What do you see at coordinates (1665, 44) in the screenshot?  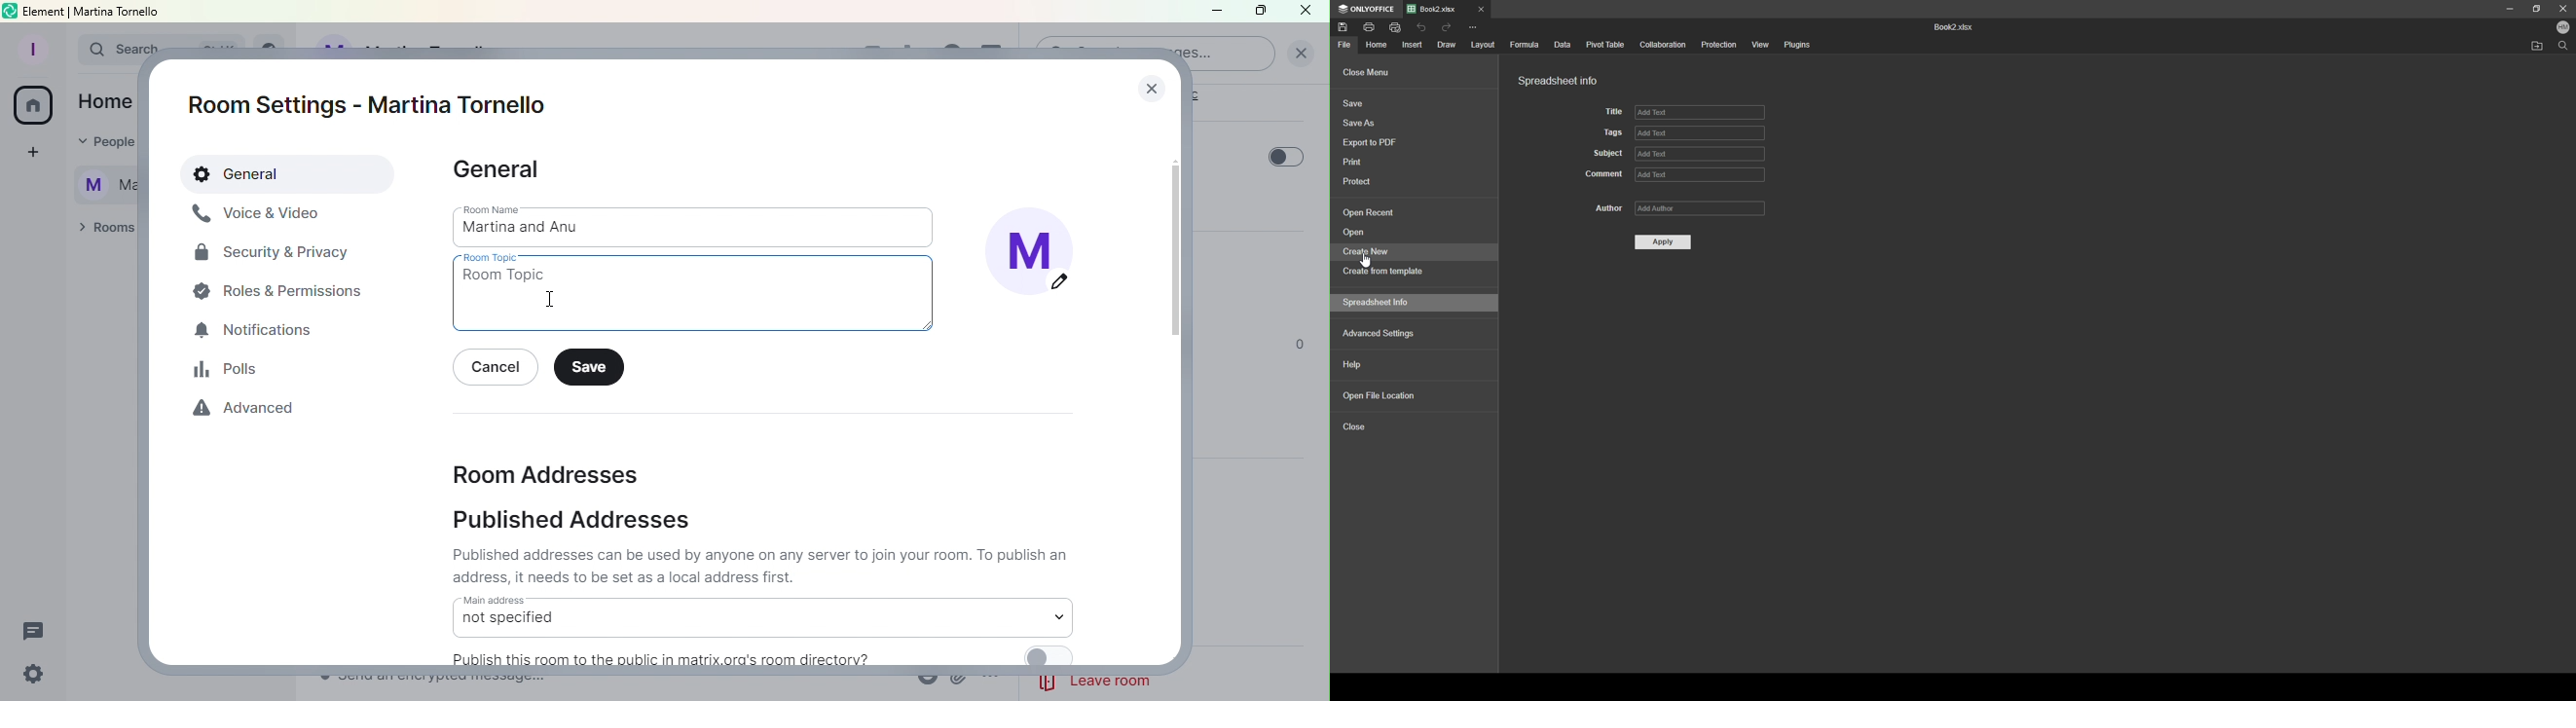 I see `collaboration` at bounding box center [1665, 44].